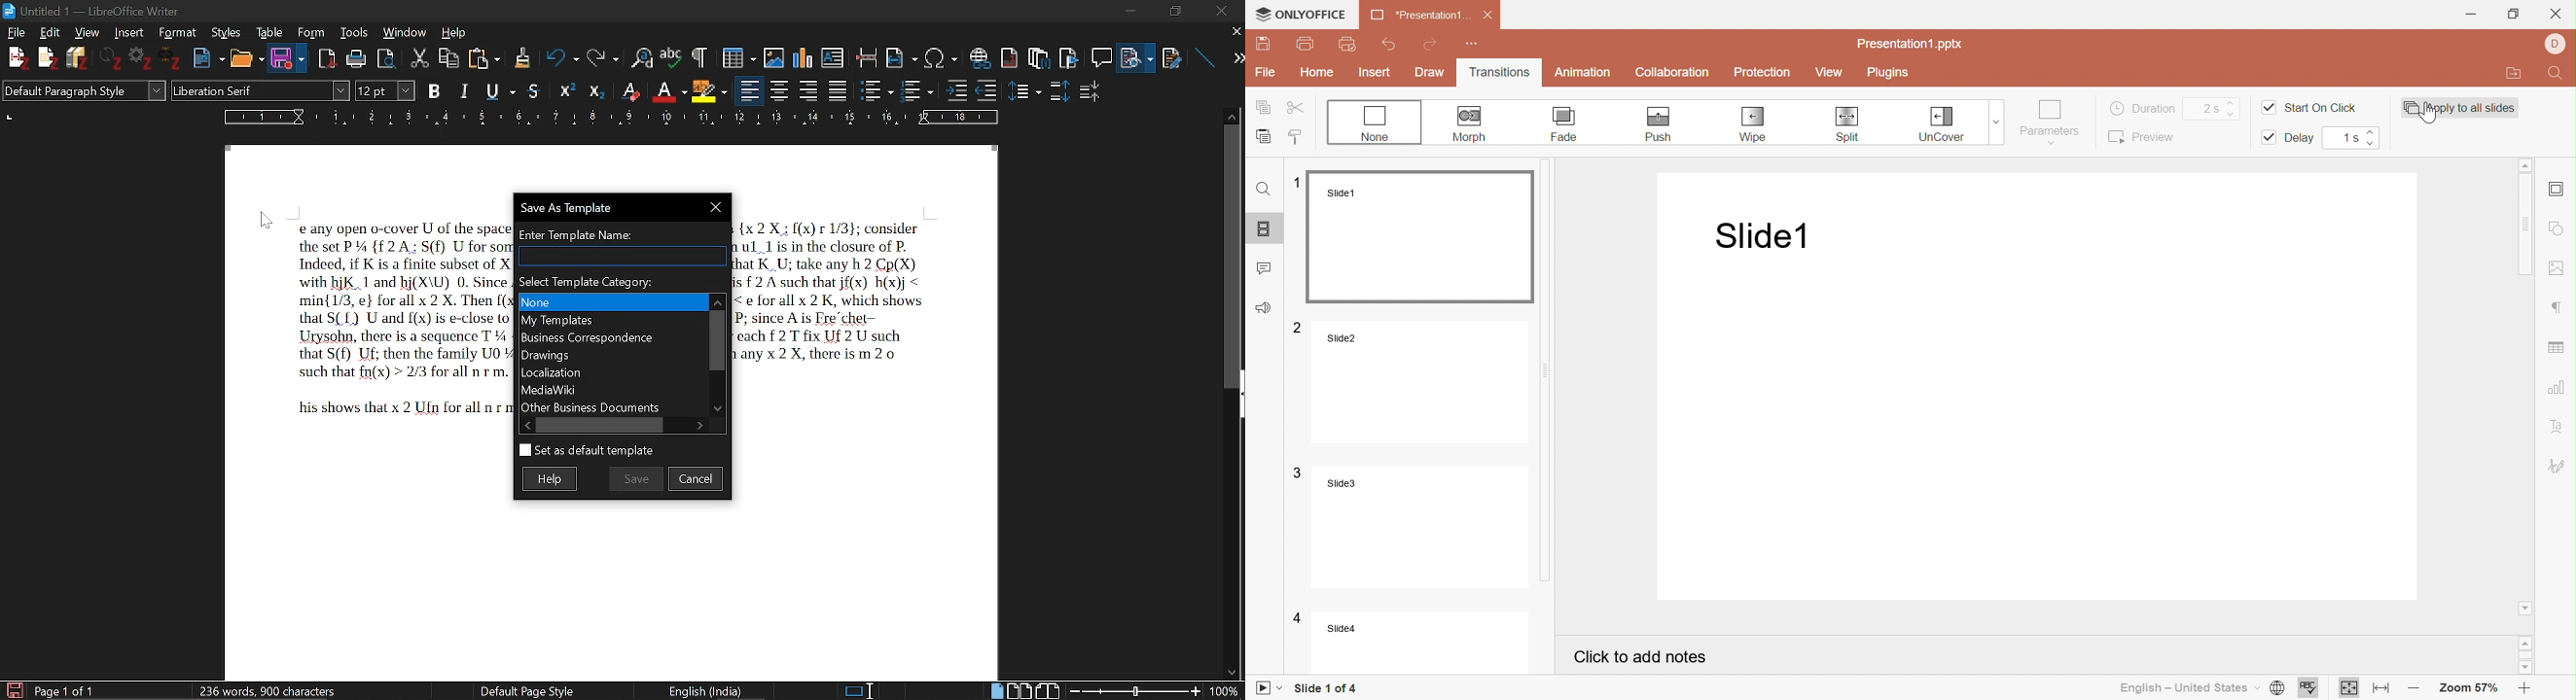 The image size is (2576, 700). What do you see at coordinates (2143, 135) in the screenshot?
I see `Preview` at bounding box center [2143, 135].